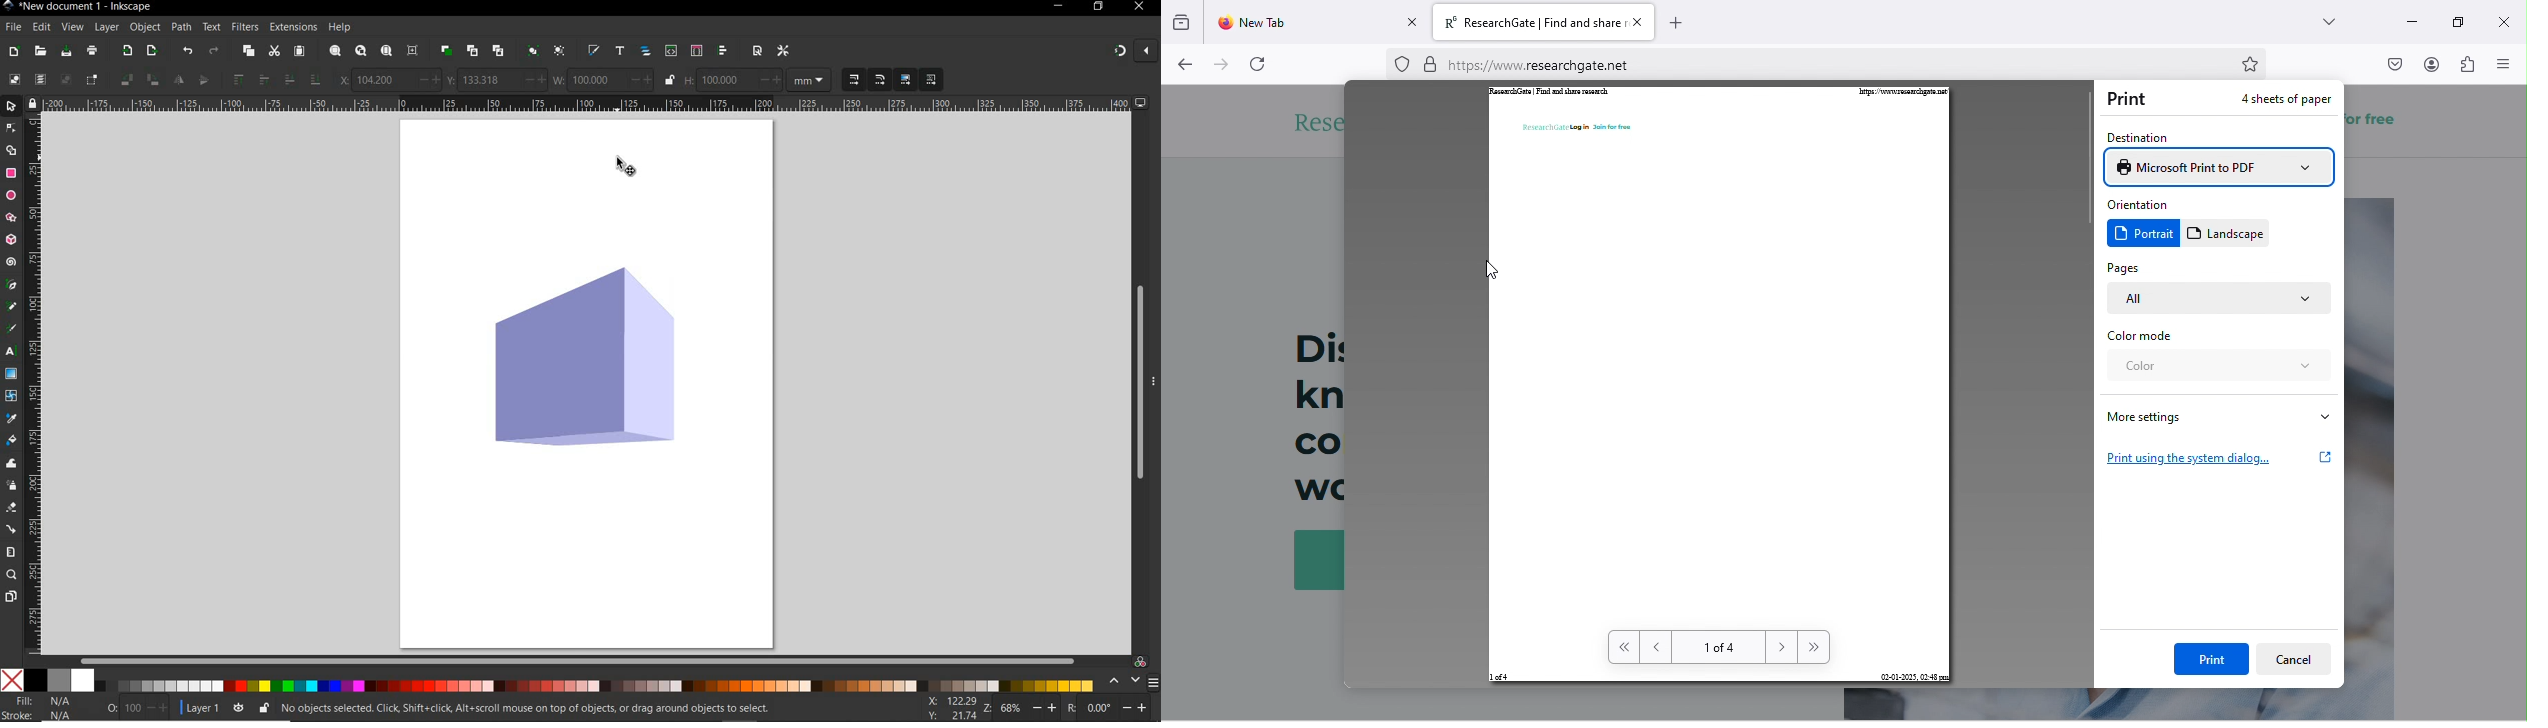 The height and width of the screenshot is (728, 2548). Describe the element at coordinates (787, 52) in the screenshot. I see `open preferences` at that location.